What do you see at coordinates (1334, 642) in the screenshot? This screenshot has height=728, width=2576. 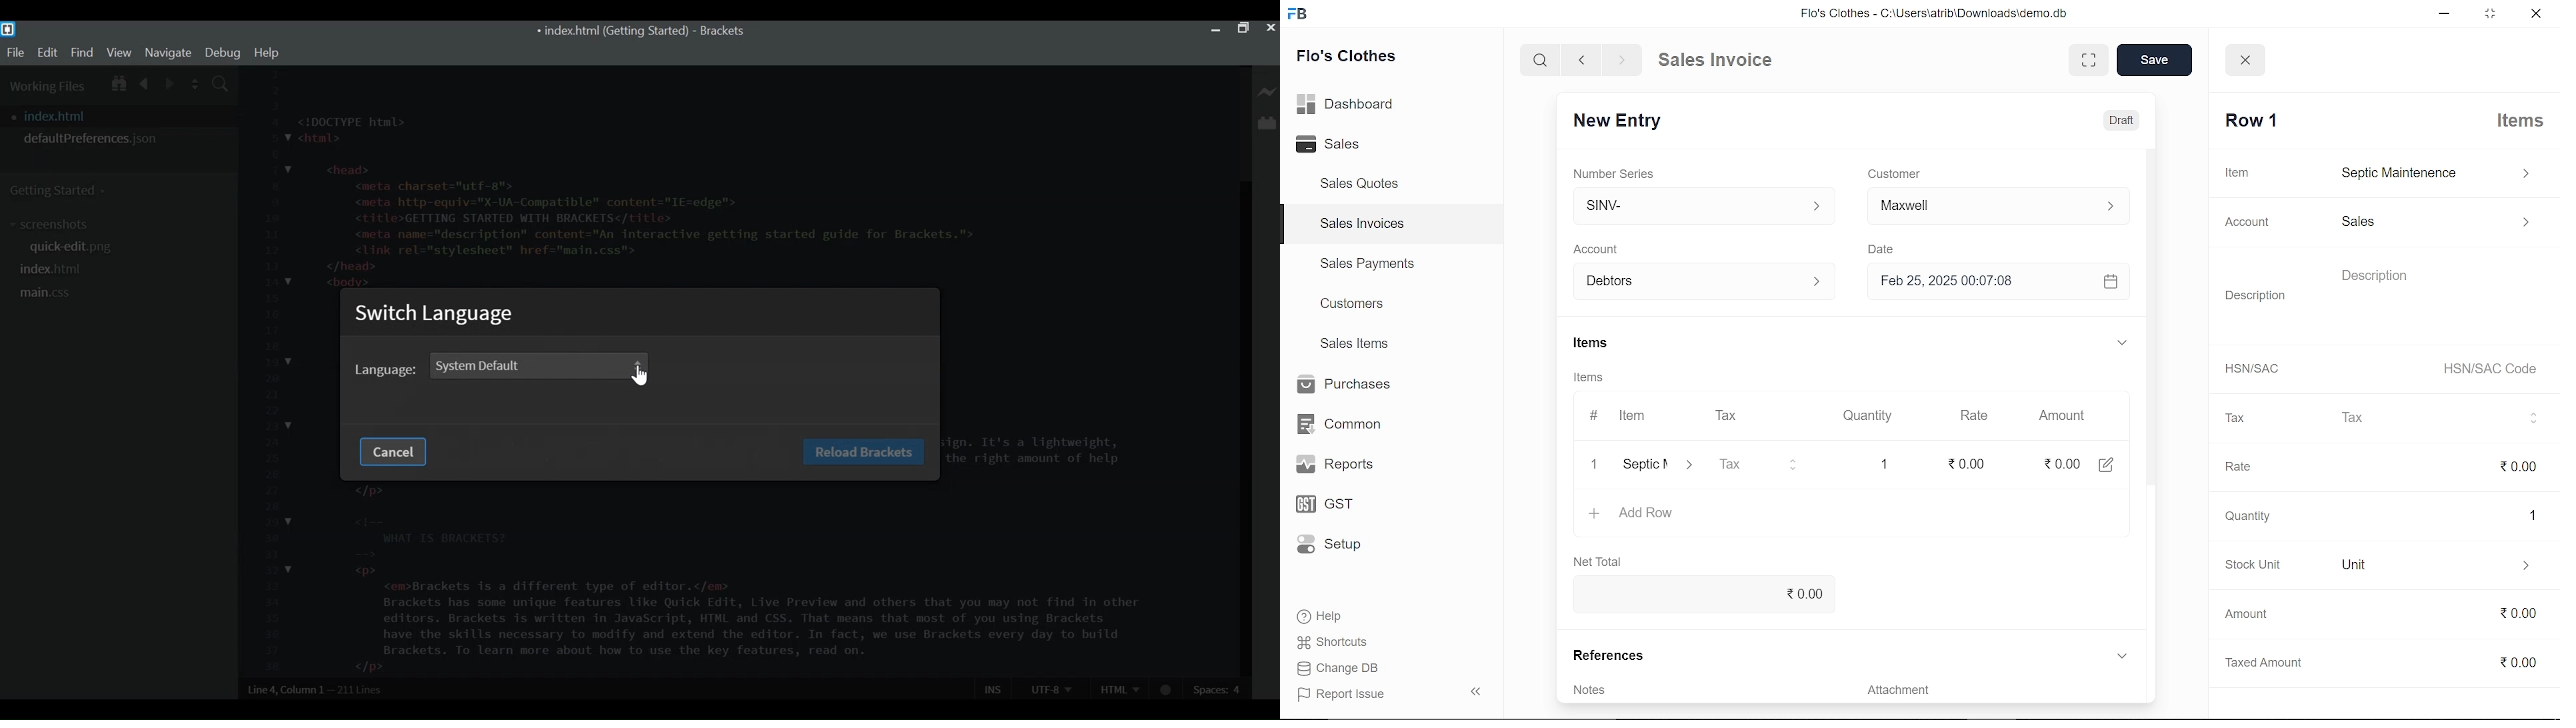 I see `Shortcuts` at bounding box center [1334, 642].